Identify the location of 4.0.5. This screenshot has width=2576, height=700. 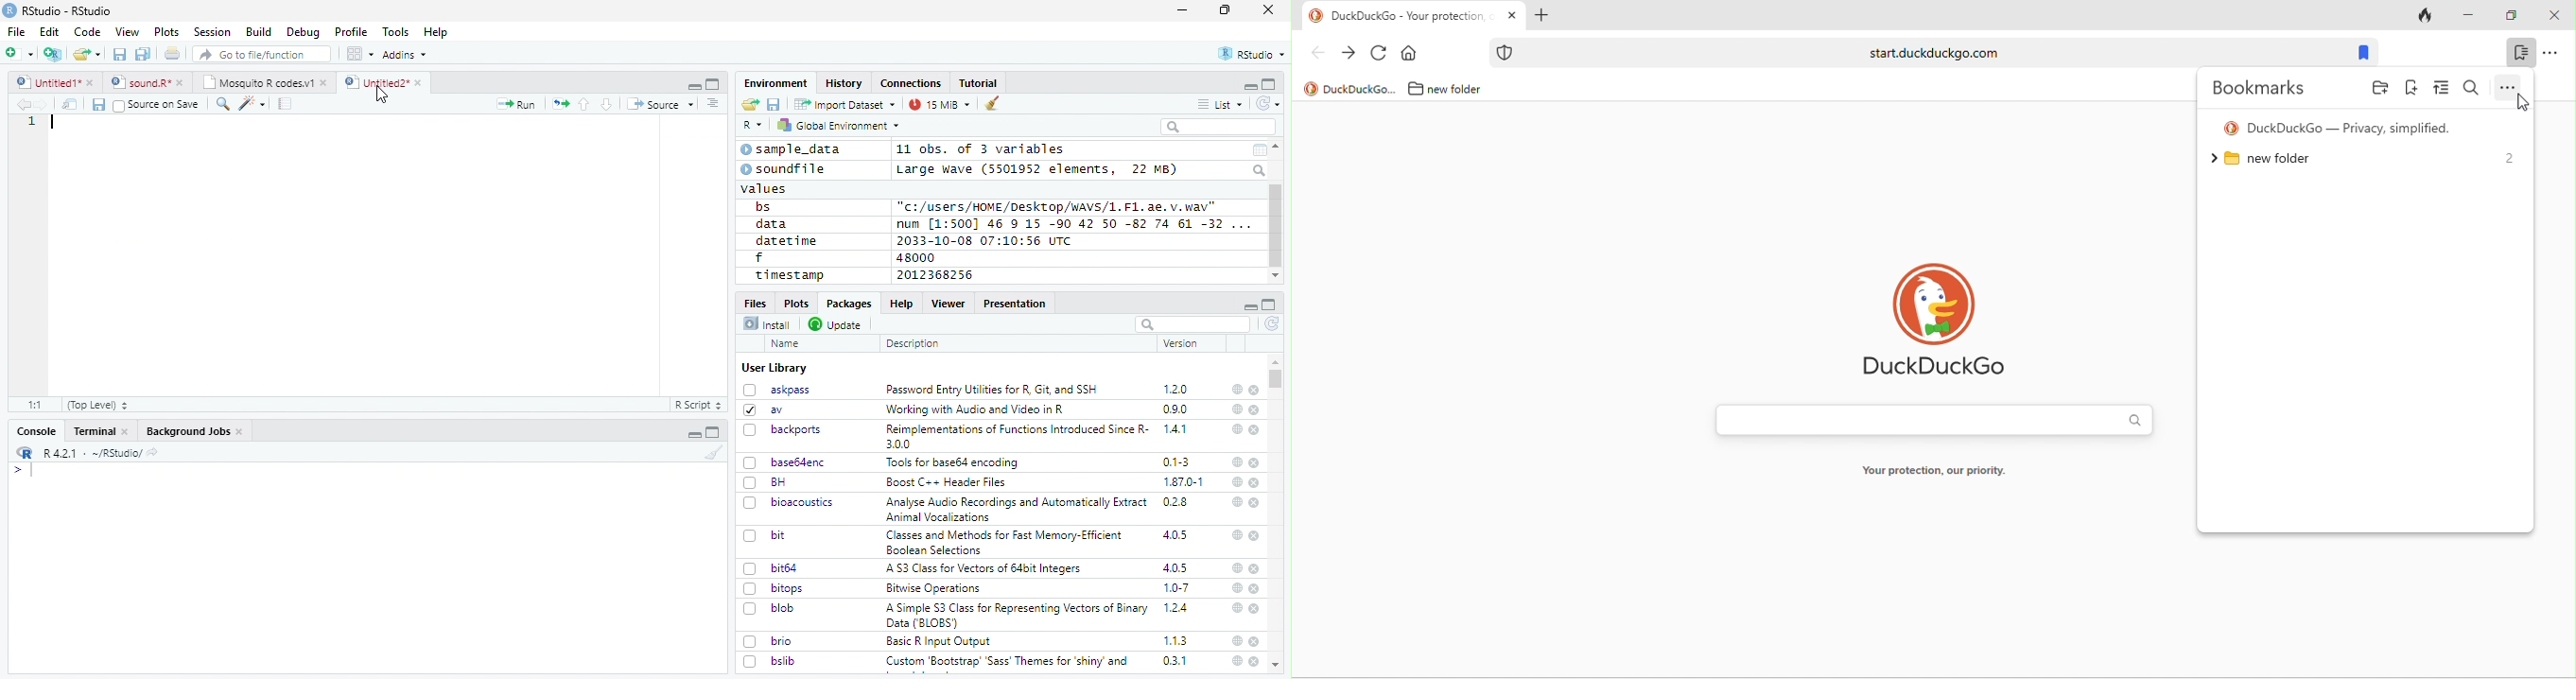
(1175, 567).